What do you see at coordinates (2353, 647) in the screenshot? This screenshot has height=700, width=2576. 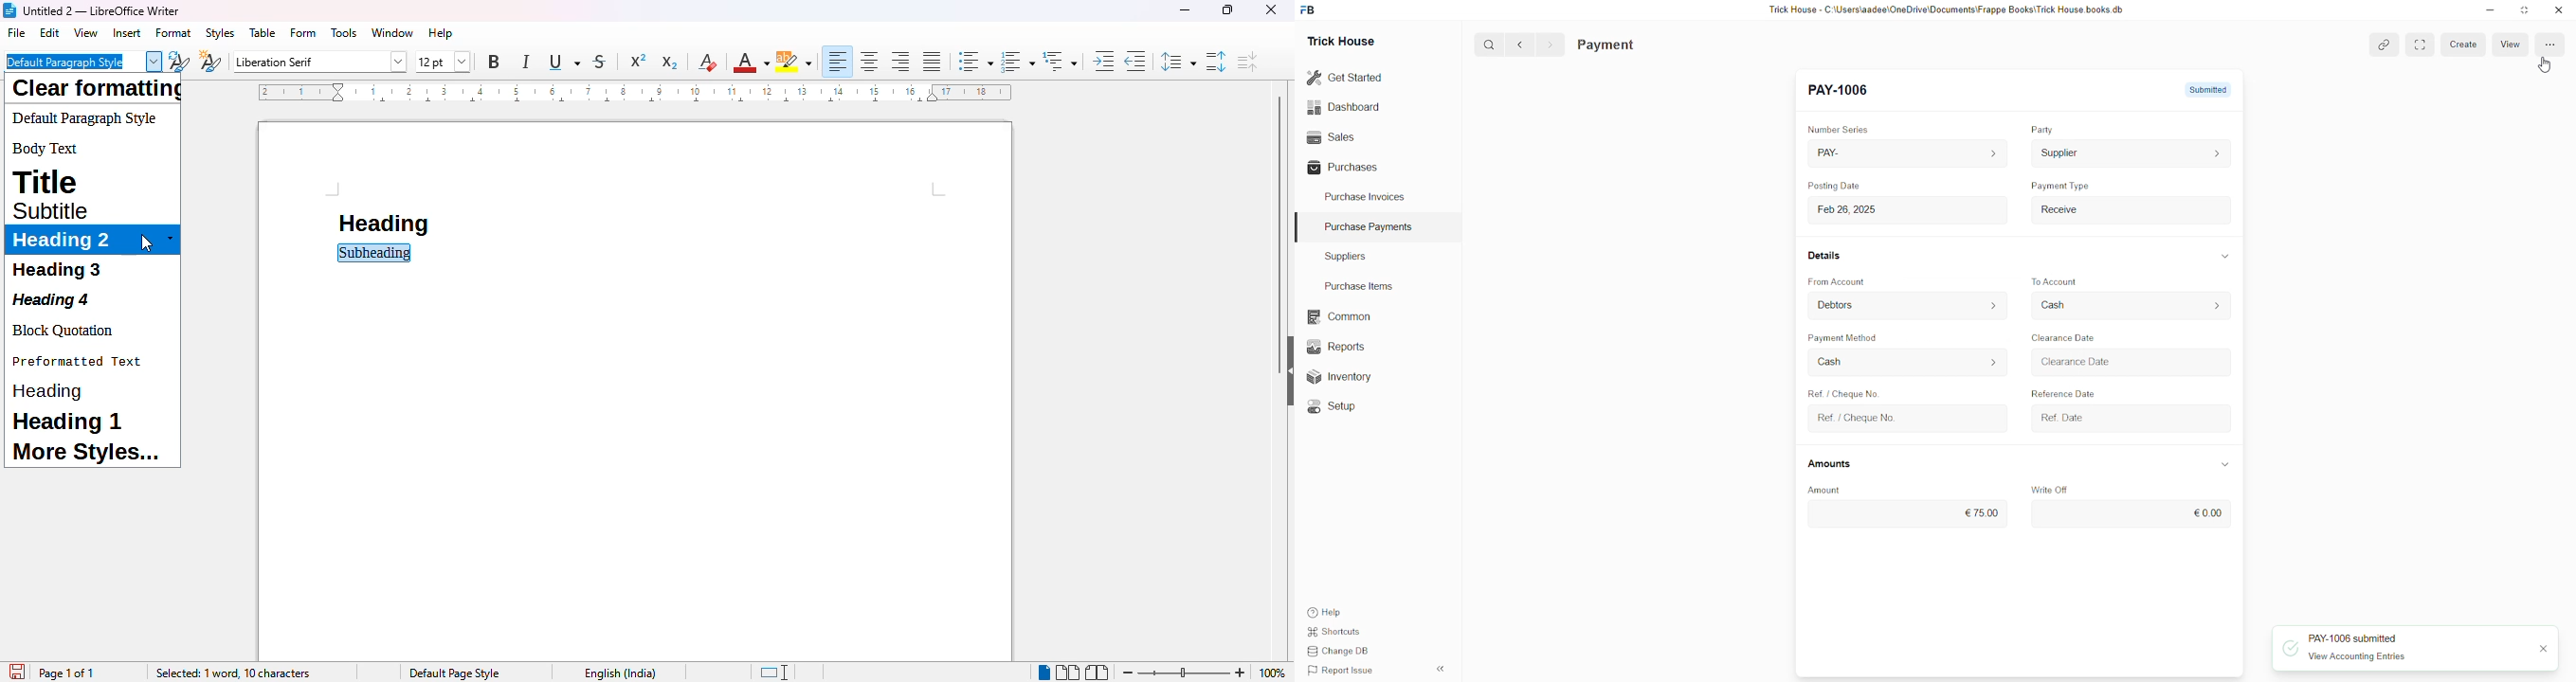 I see `PAY-1006 submitted View Accounting Entries` at bounding box center [2353, 647].